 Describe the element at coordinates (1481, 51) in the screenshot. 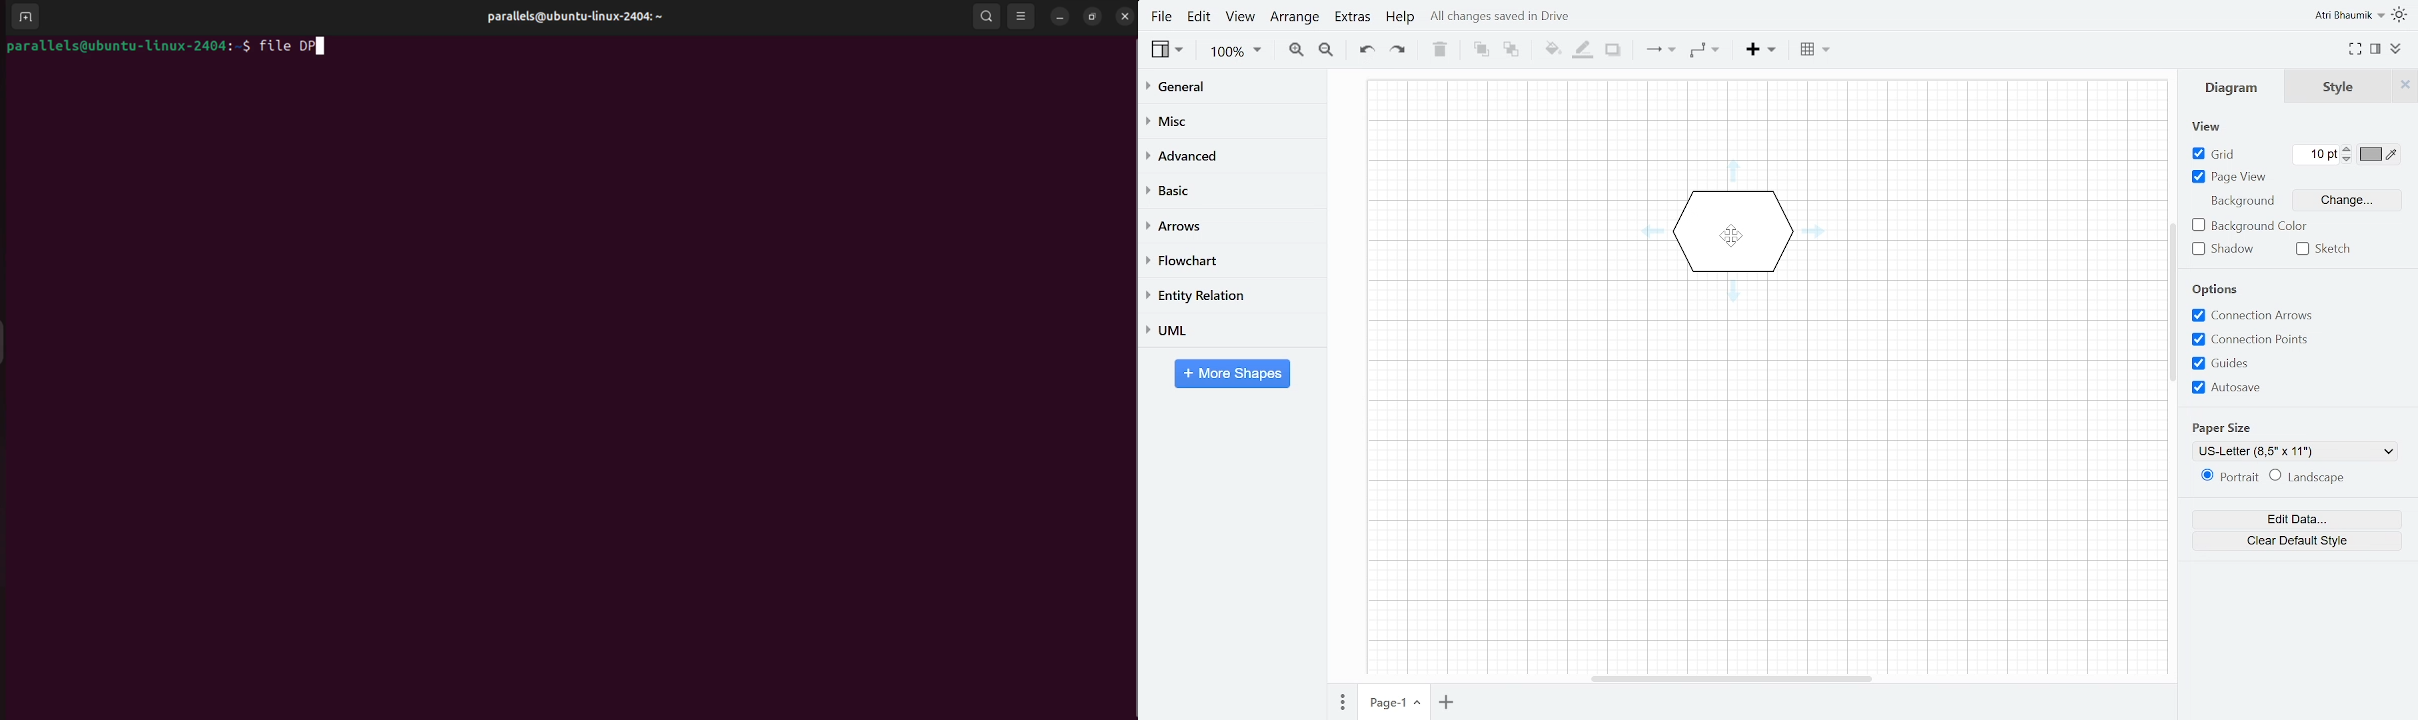

I see `To front` at that location.